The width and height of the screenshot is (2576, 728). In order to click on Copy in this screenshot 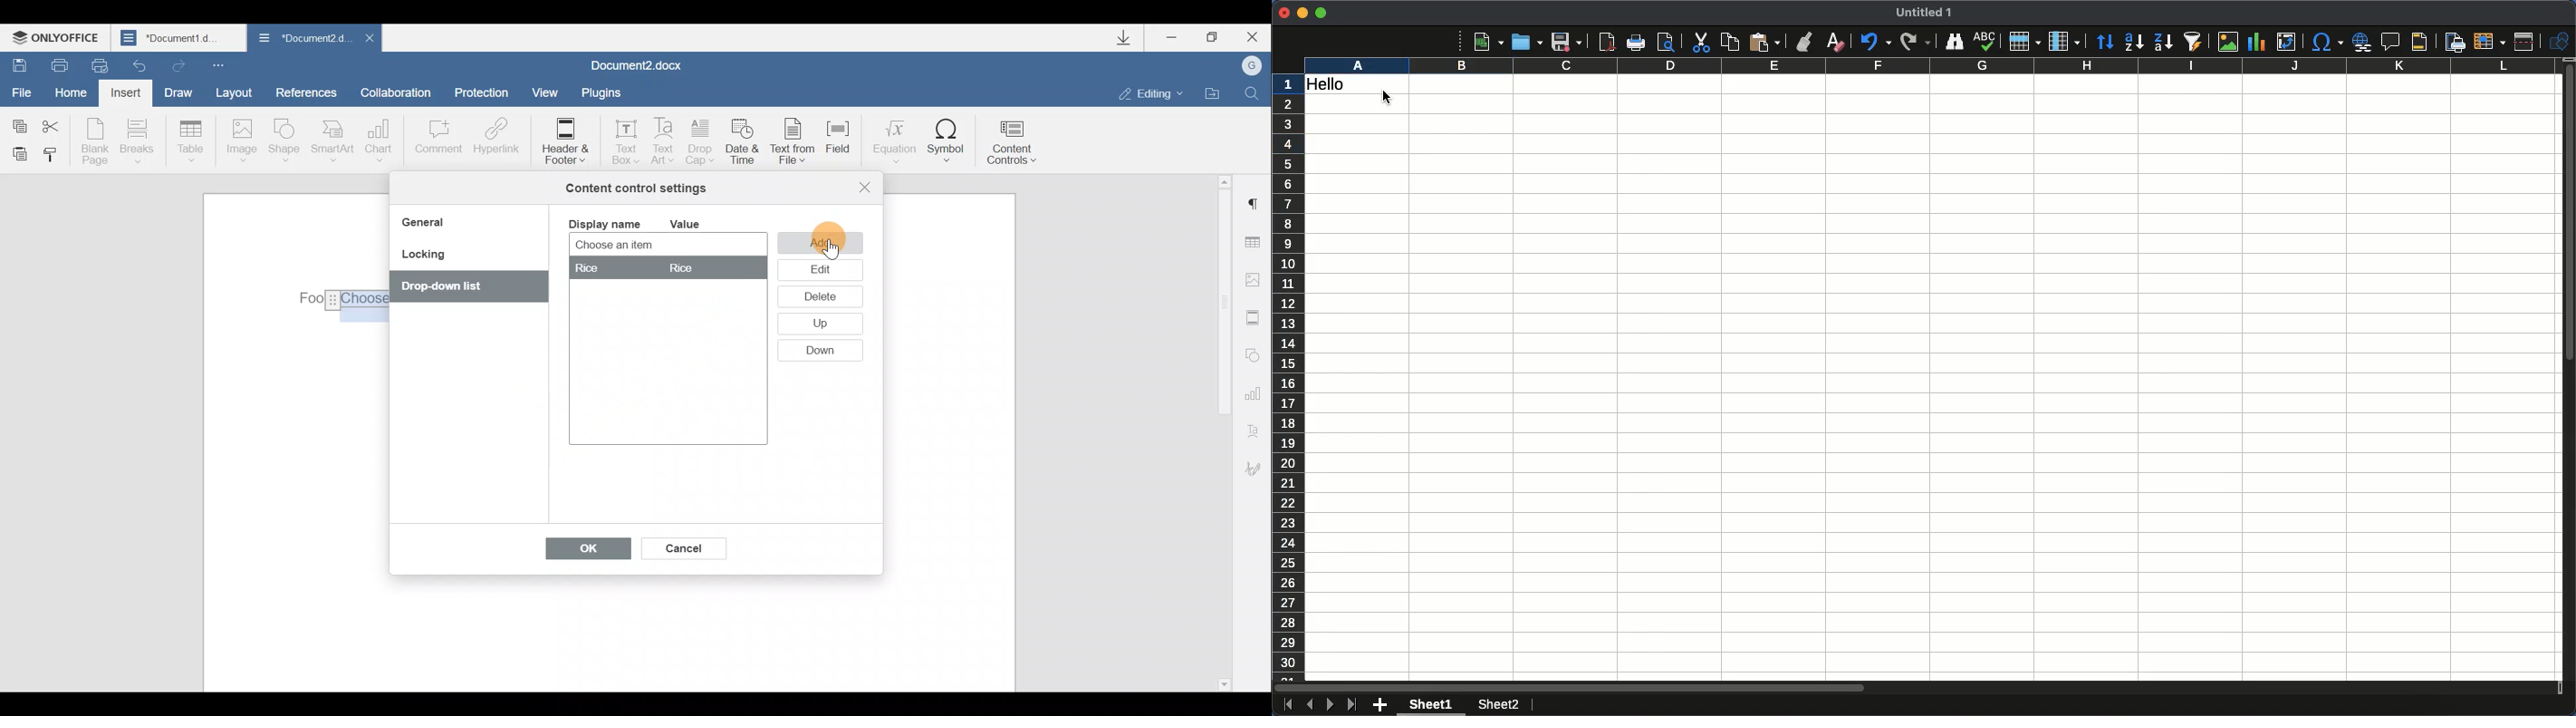, I will do `click(1730, 42)`.